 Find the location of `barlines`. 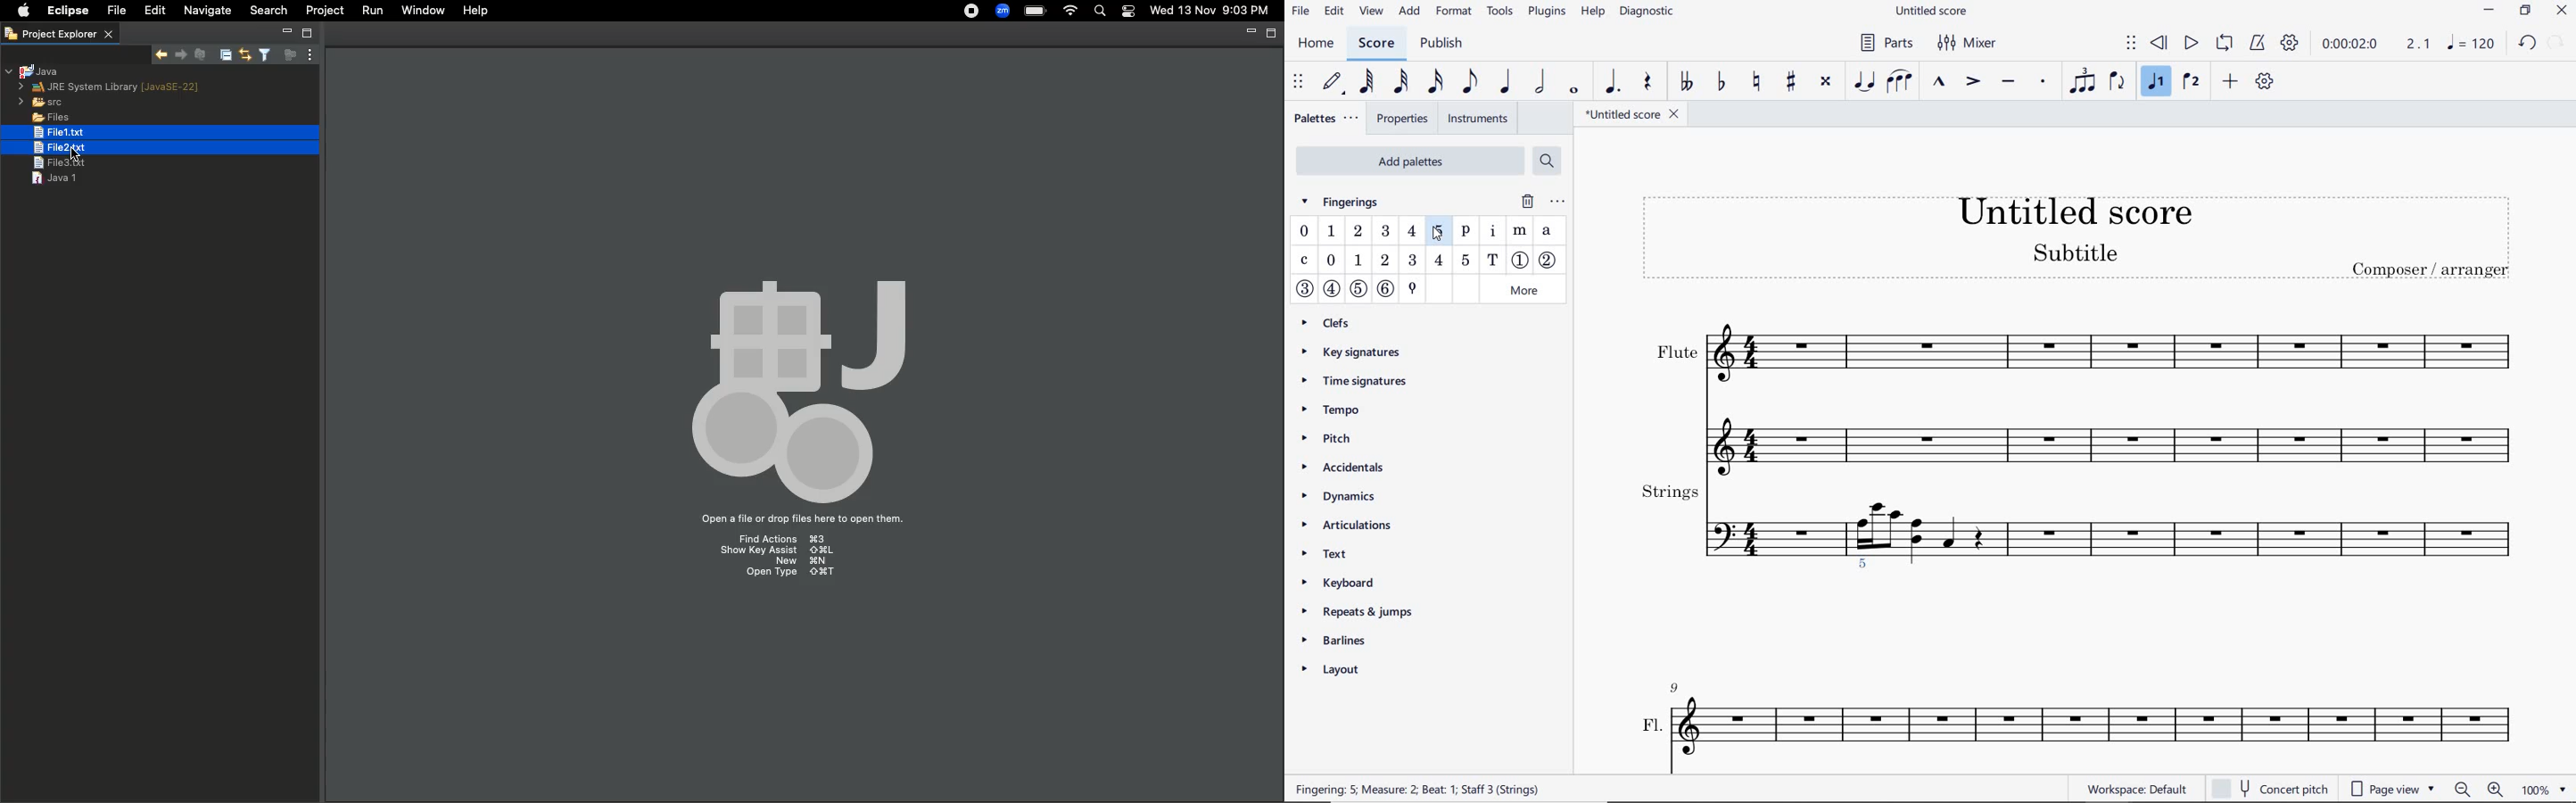

barlines is located at coordinates (1364, 638).